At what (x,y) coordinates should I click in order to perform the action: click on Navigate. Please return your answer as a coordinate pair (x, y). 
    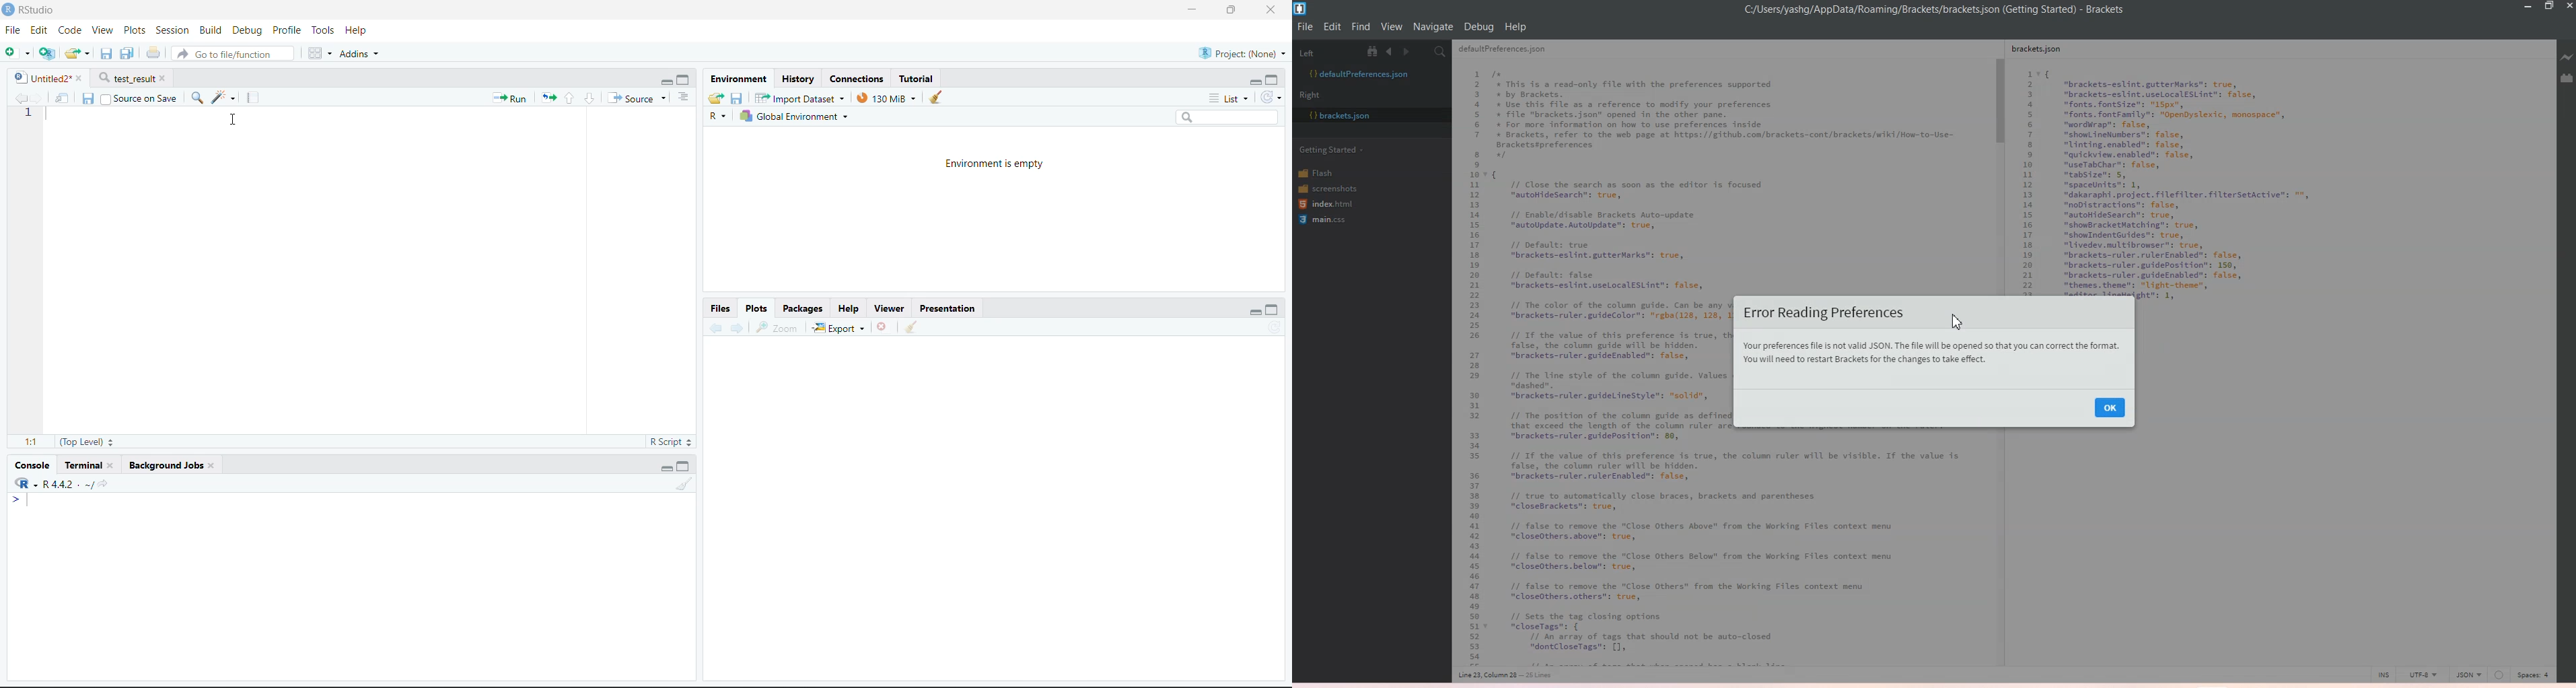
    Looking at the image, I should click on (1433, 27).